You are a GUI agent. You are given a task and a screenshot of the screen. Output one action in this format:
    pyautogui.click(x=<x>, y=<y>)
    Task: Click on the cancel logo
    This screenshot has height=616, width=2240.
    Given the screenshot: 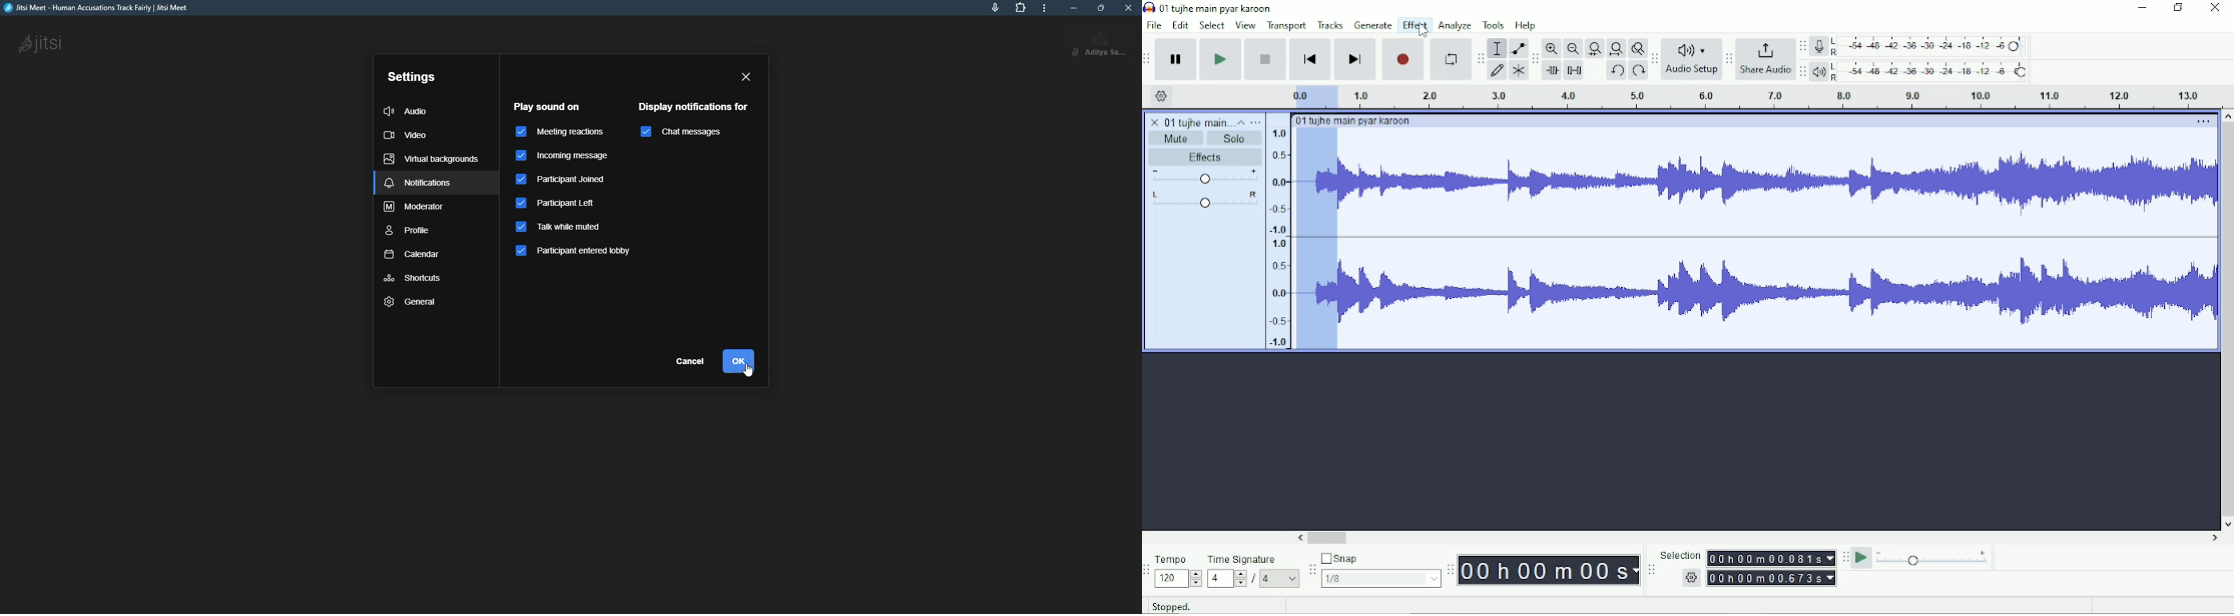 What is the action you would take?
    pyautogui.click(x=1156, y=122)
    